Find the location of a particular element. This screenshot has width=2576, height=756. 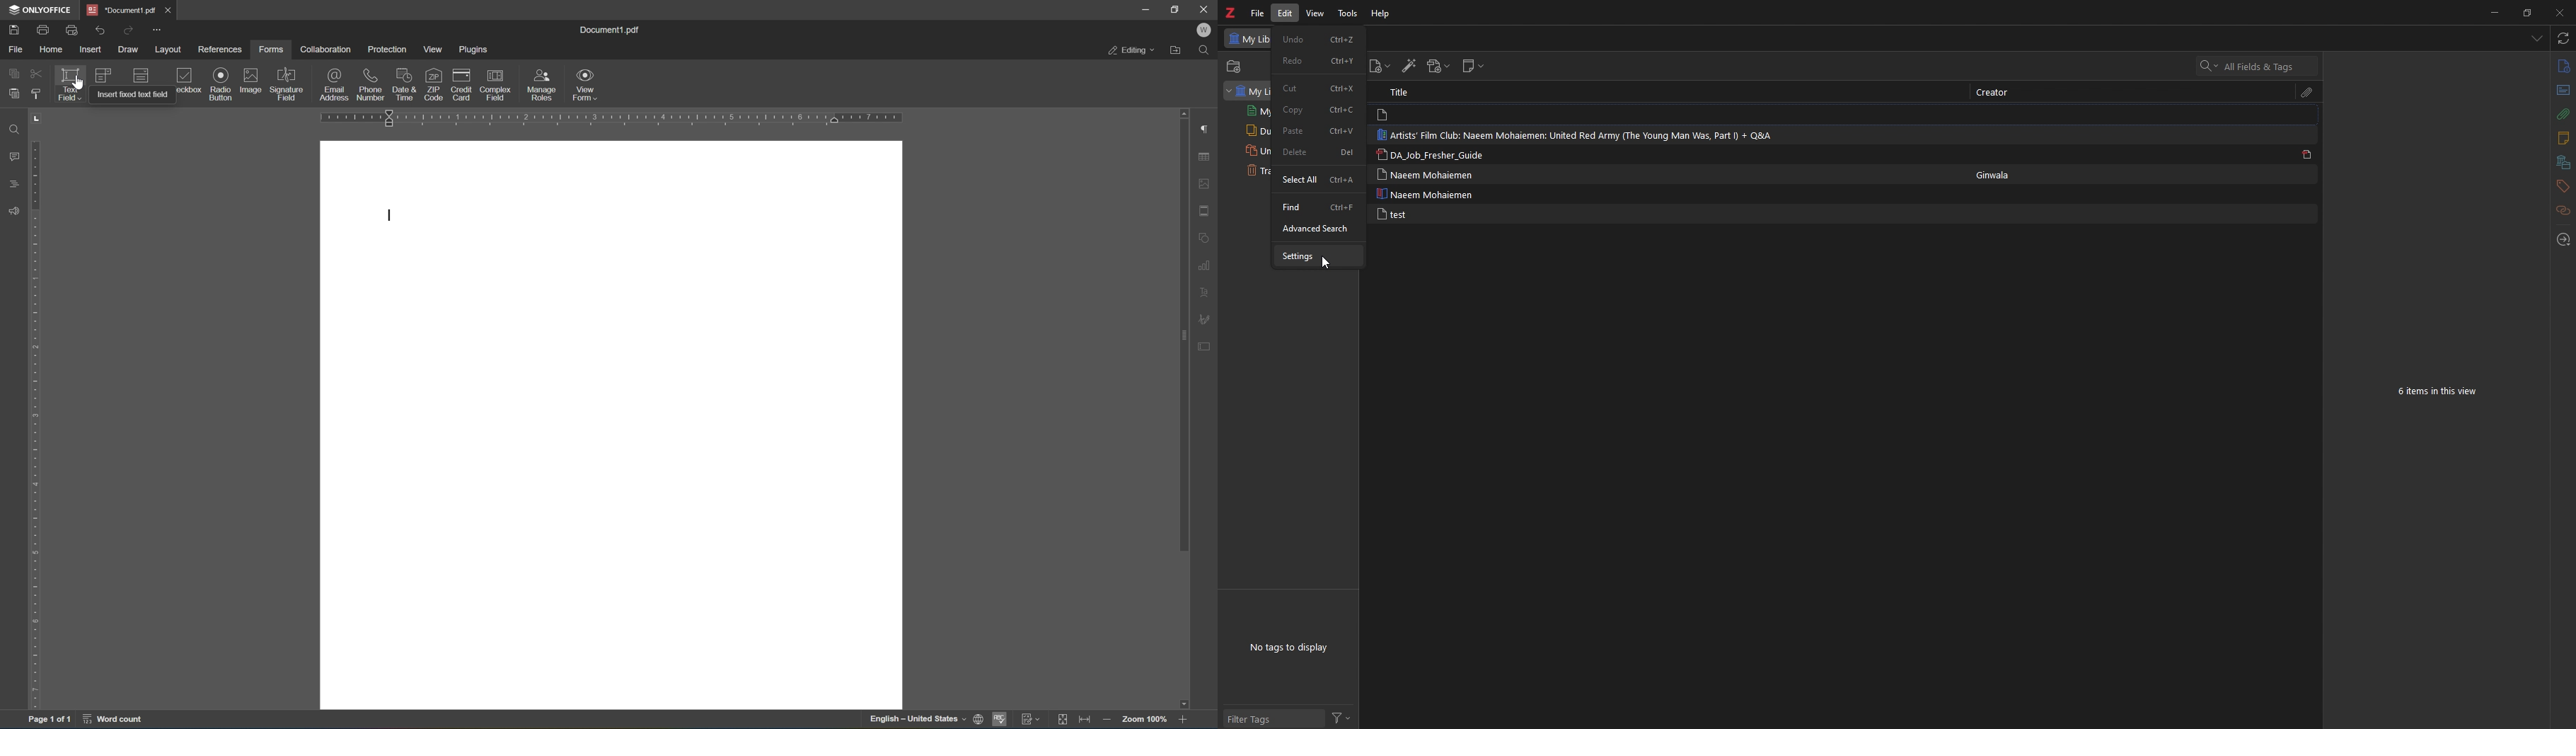

Find is located at coordinates (15, 130).